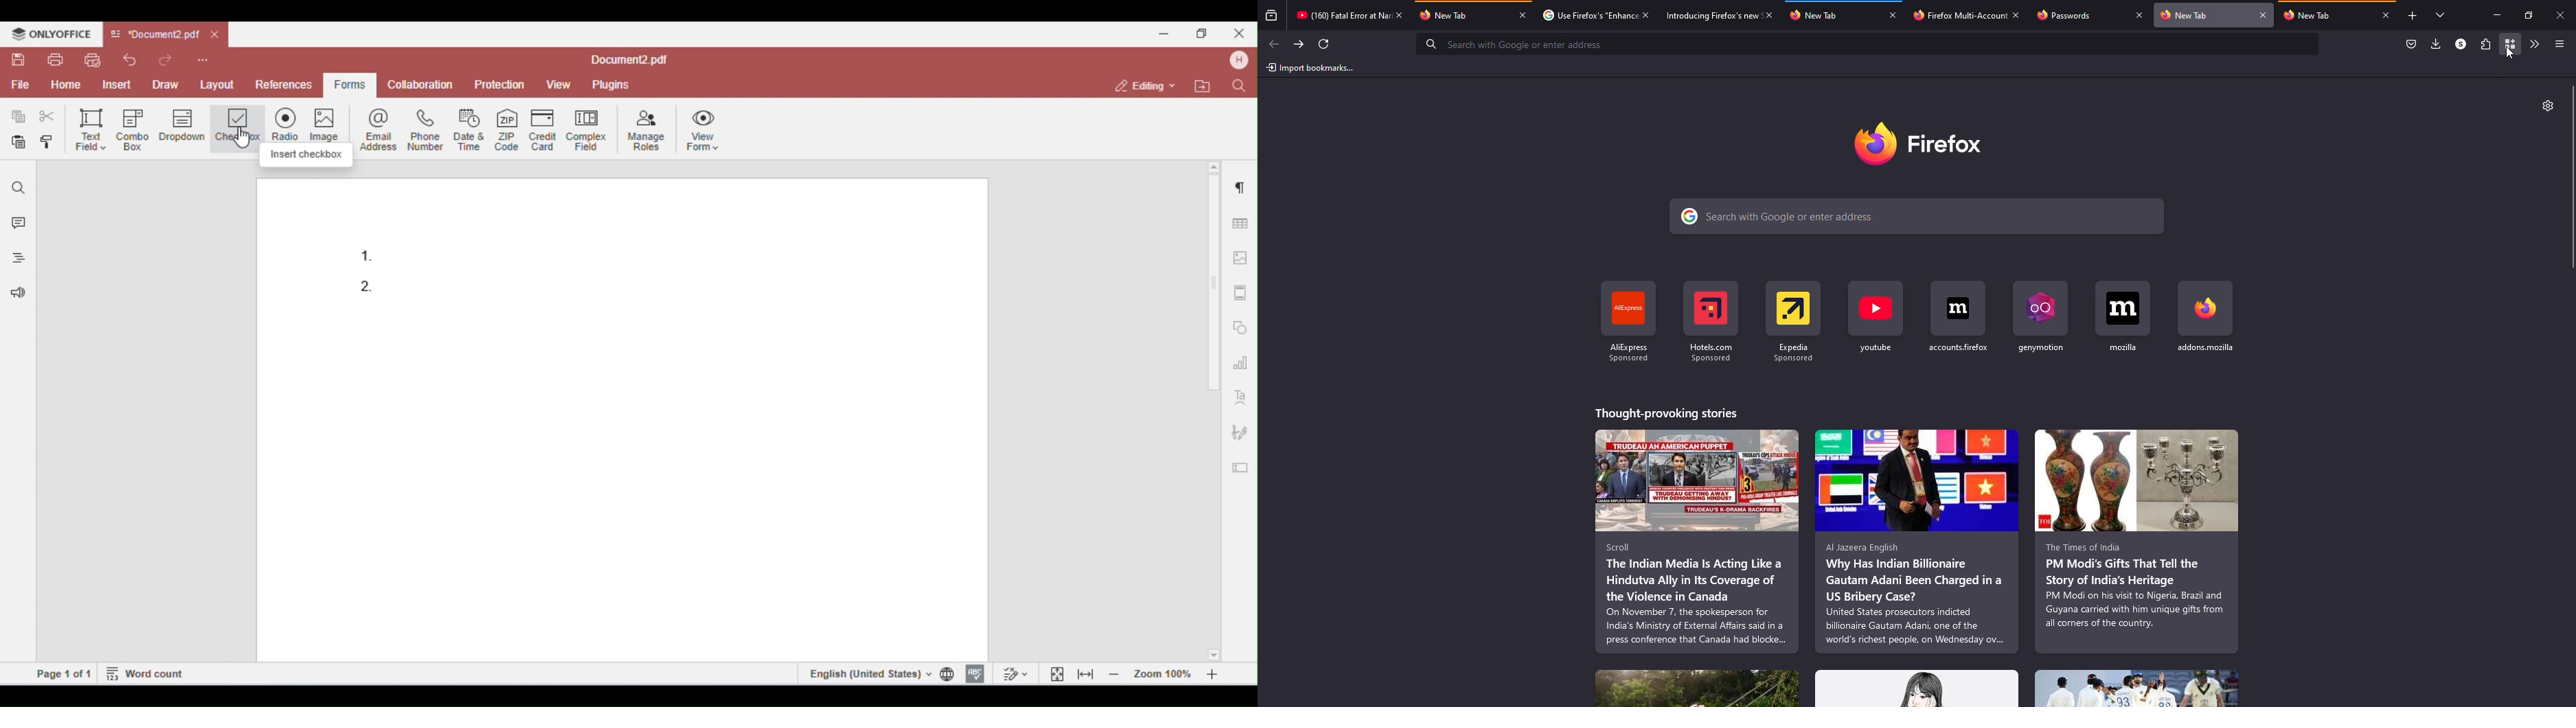  Describe the element at coordinates (1917, 541) in the screenshot. I see `stories` at that location.